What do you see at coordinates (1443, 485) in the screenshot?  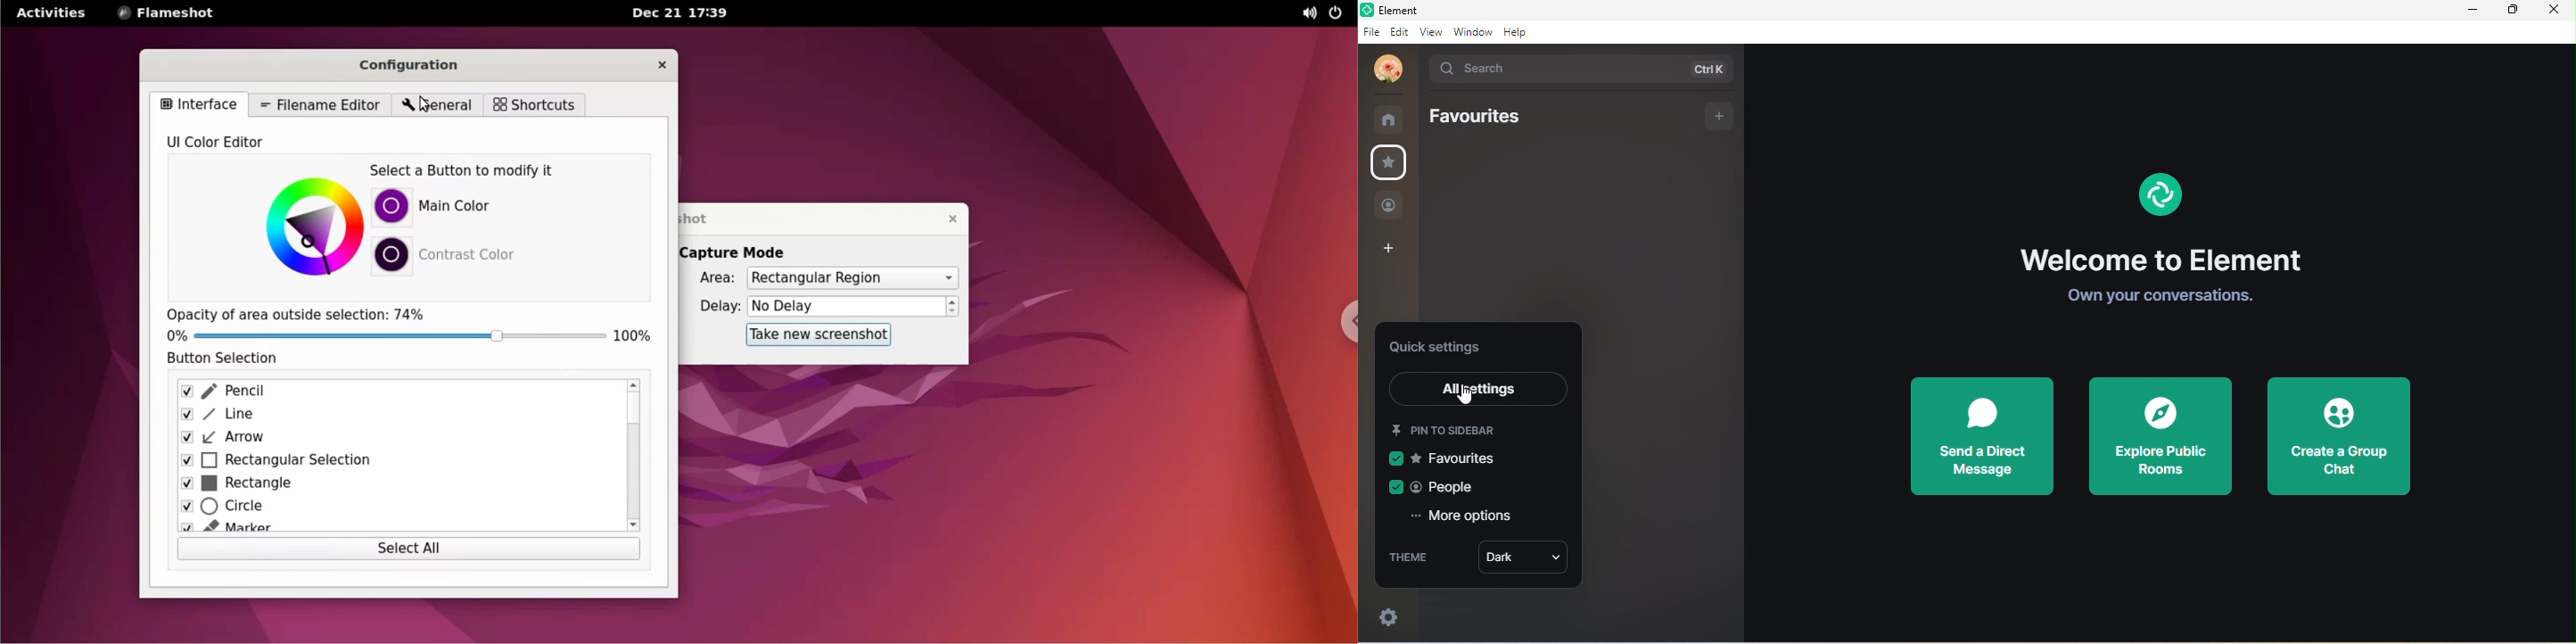 I see `people` at bounding box center [1443, 485].